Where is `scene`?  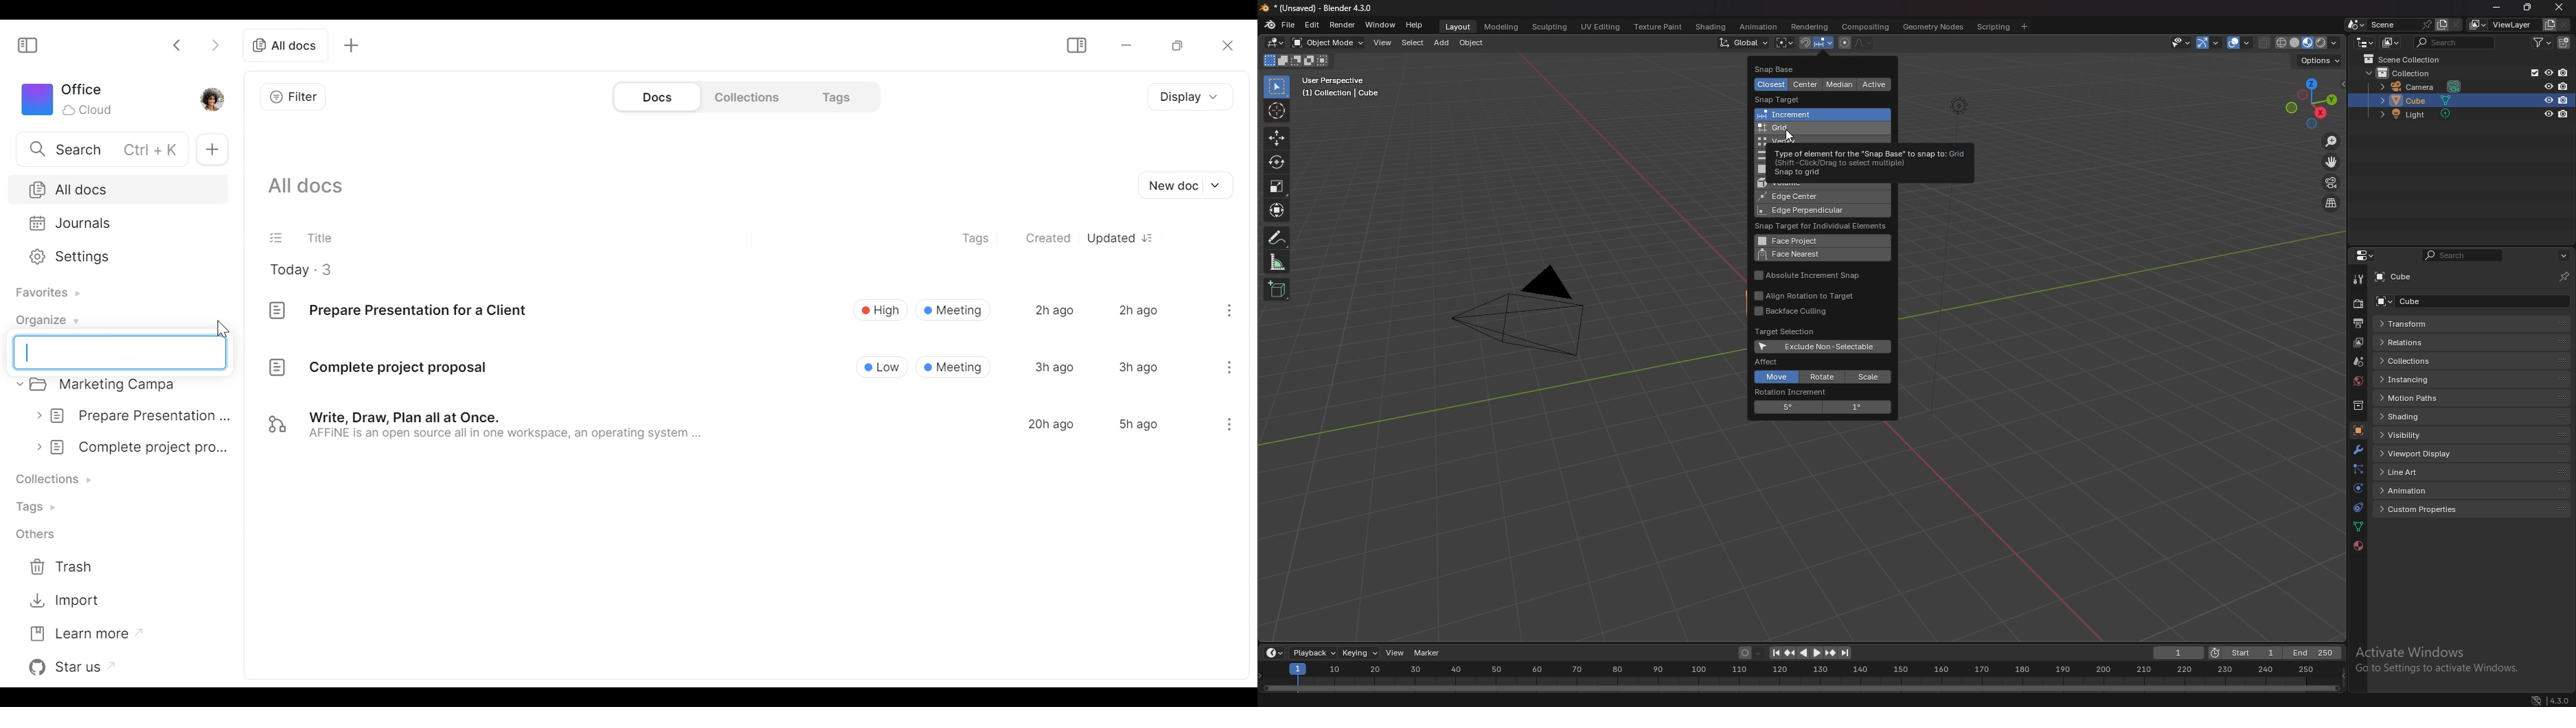 scene is located at coordinates (2358, 362).